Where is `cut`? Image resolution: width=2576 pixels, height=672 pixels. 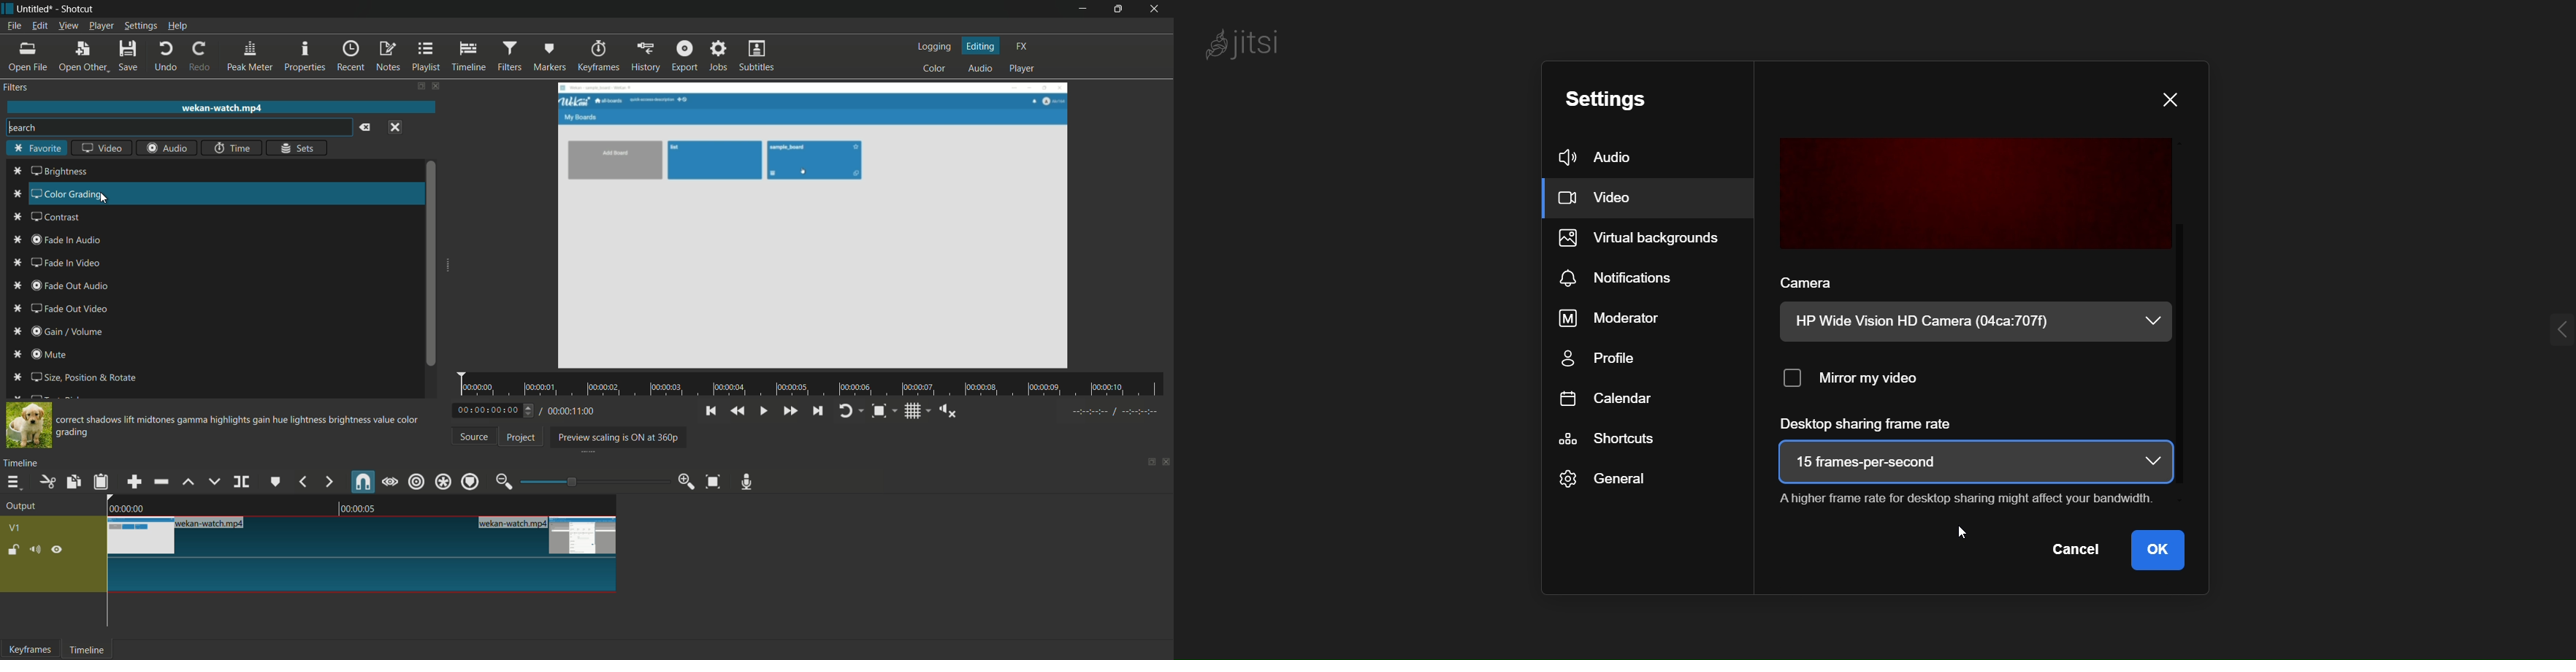
cut is located at coordinates (49, 482).